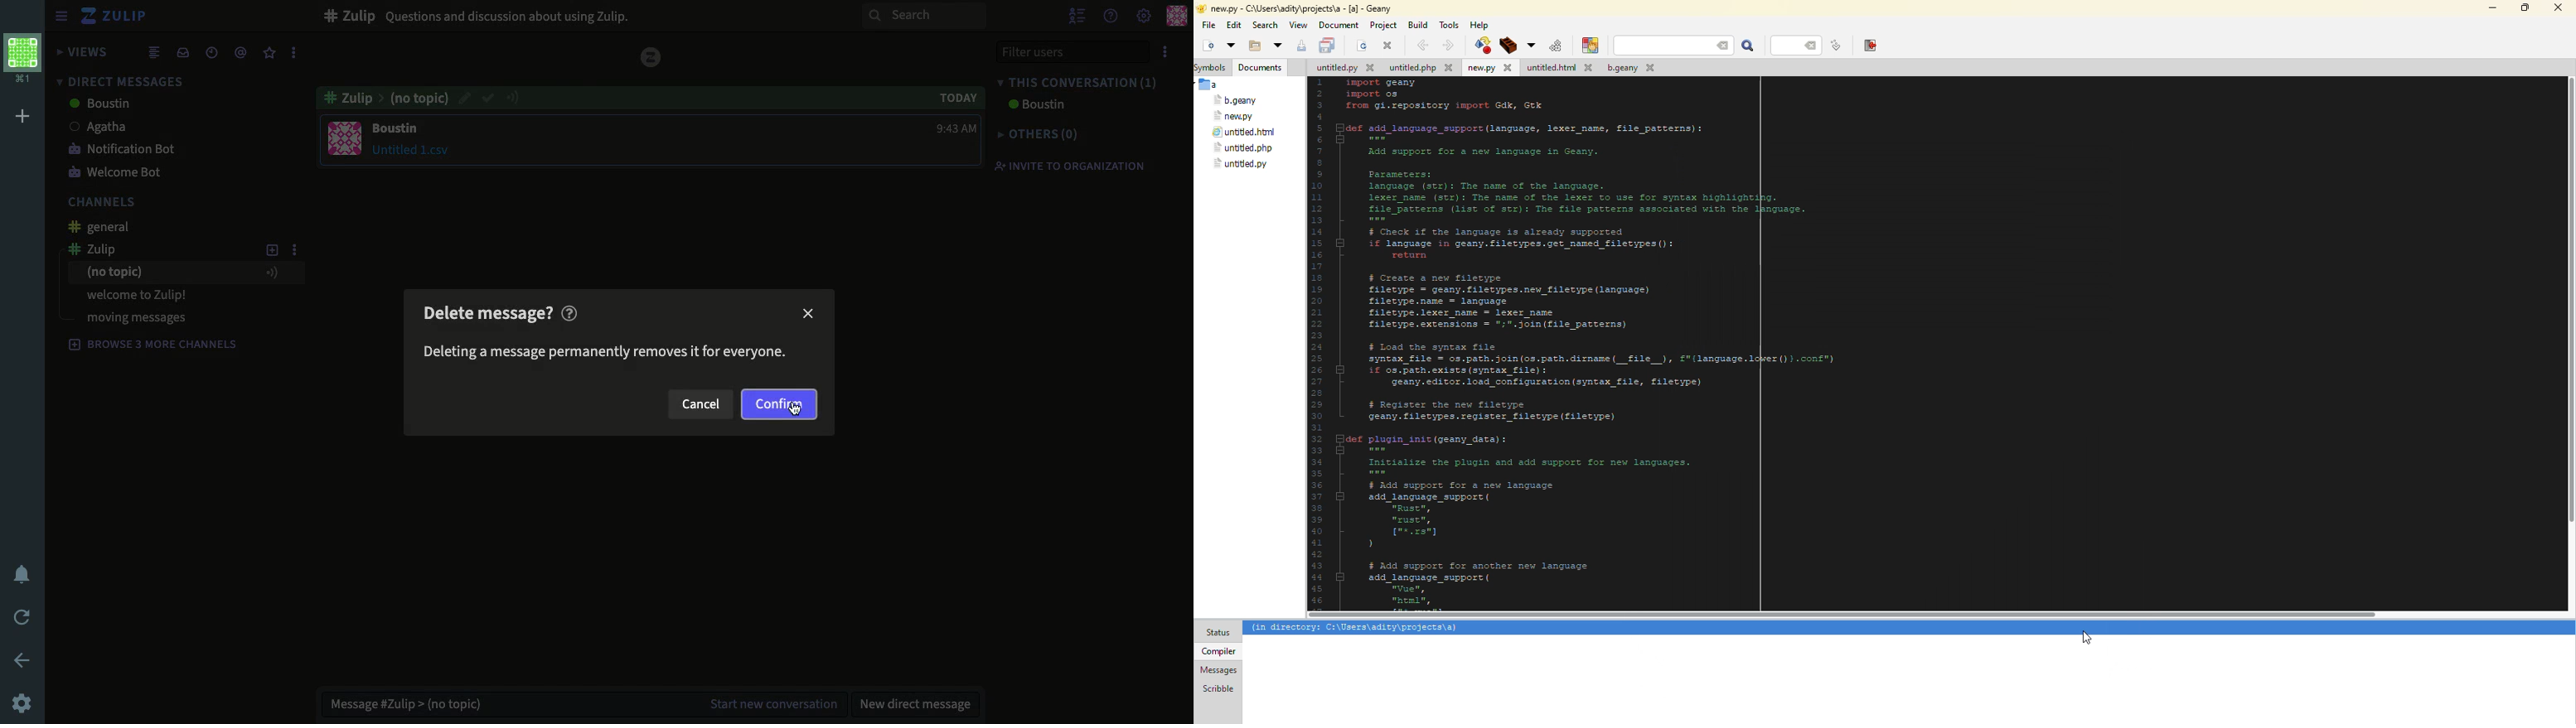  Describe the element at coordinates (61, 15) in the screenshot. I see `sidebar` at that location.